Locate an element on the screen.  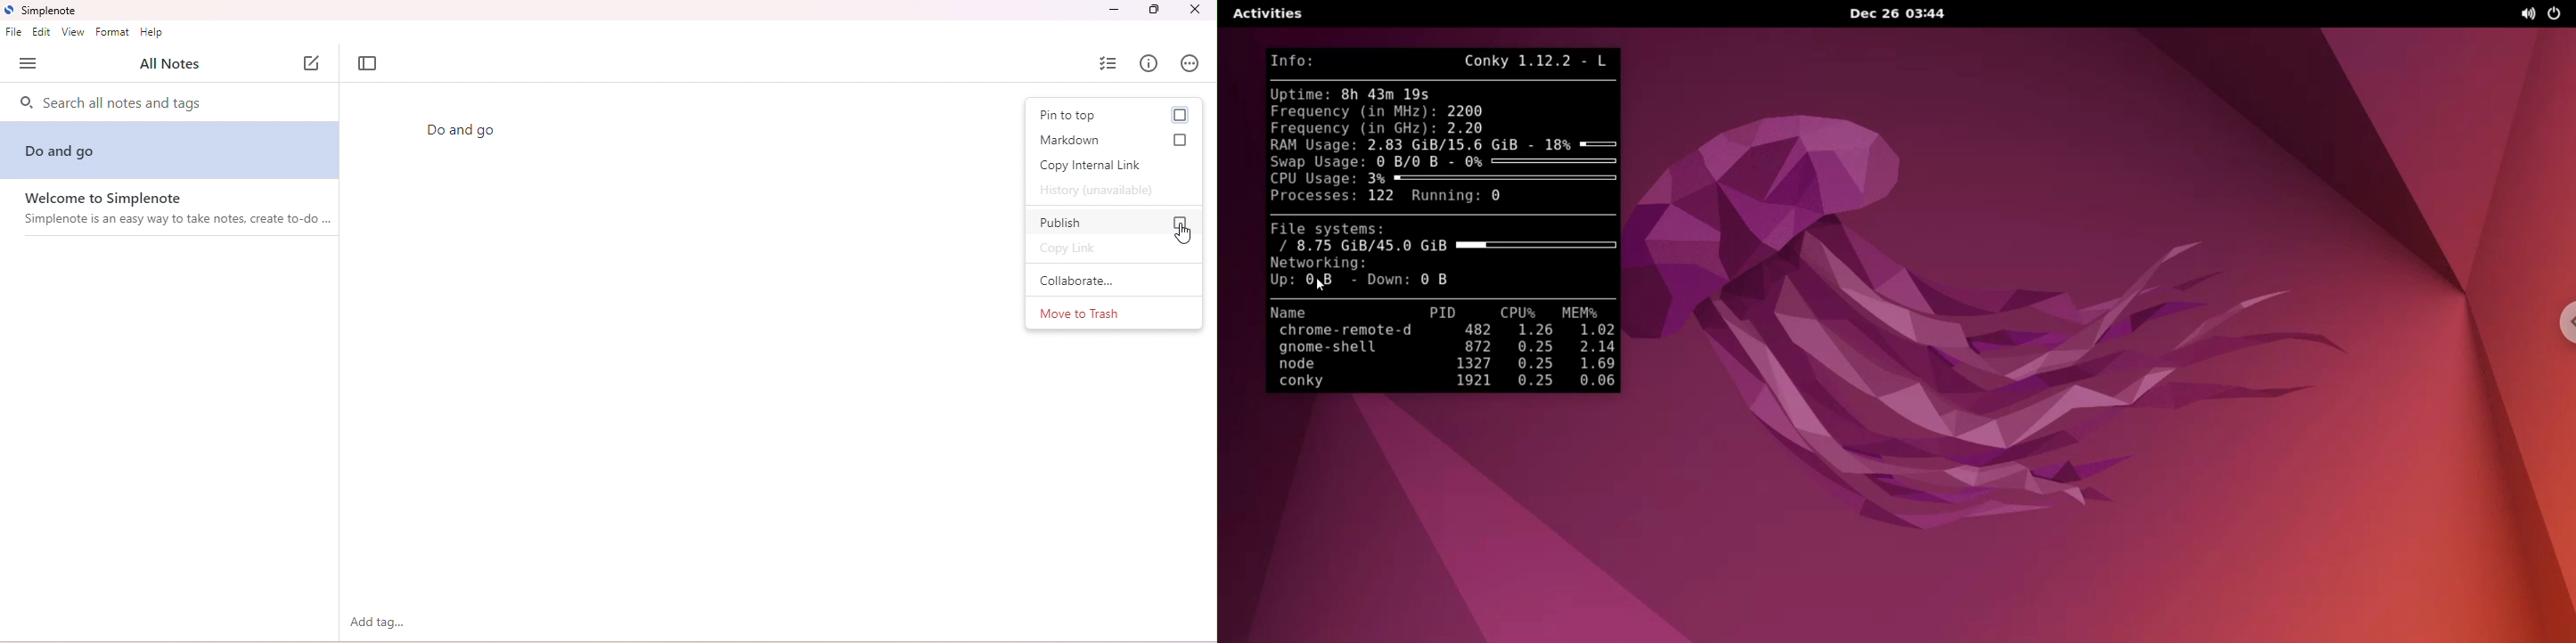
checkbox is located at coordinates (1177, 221).